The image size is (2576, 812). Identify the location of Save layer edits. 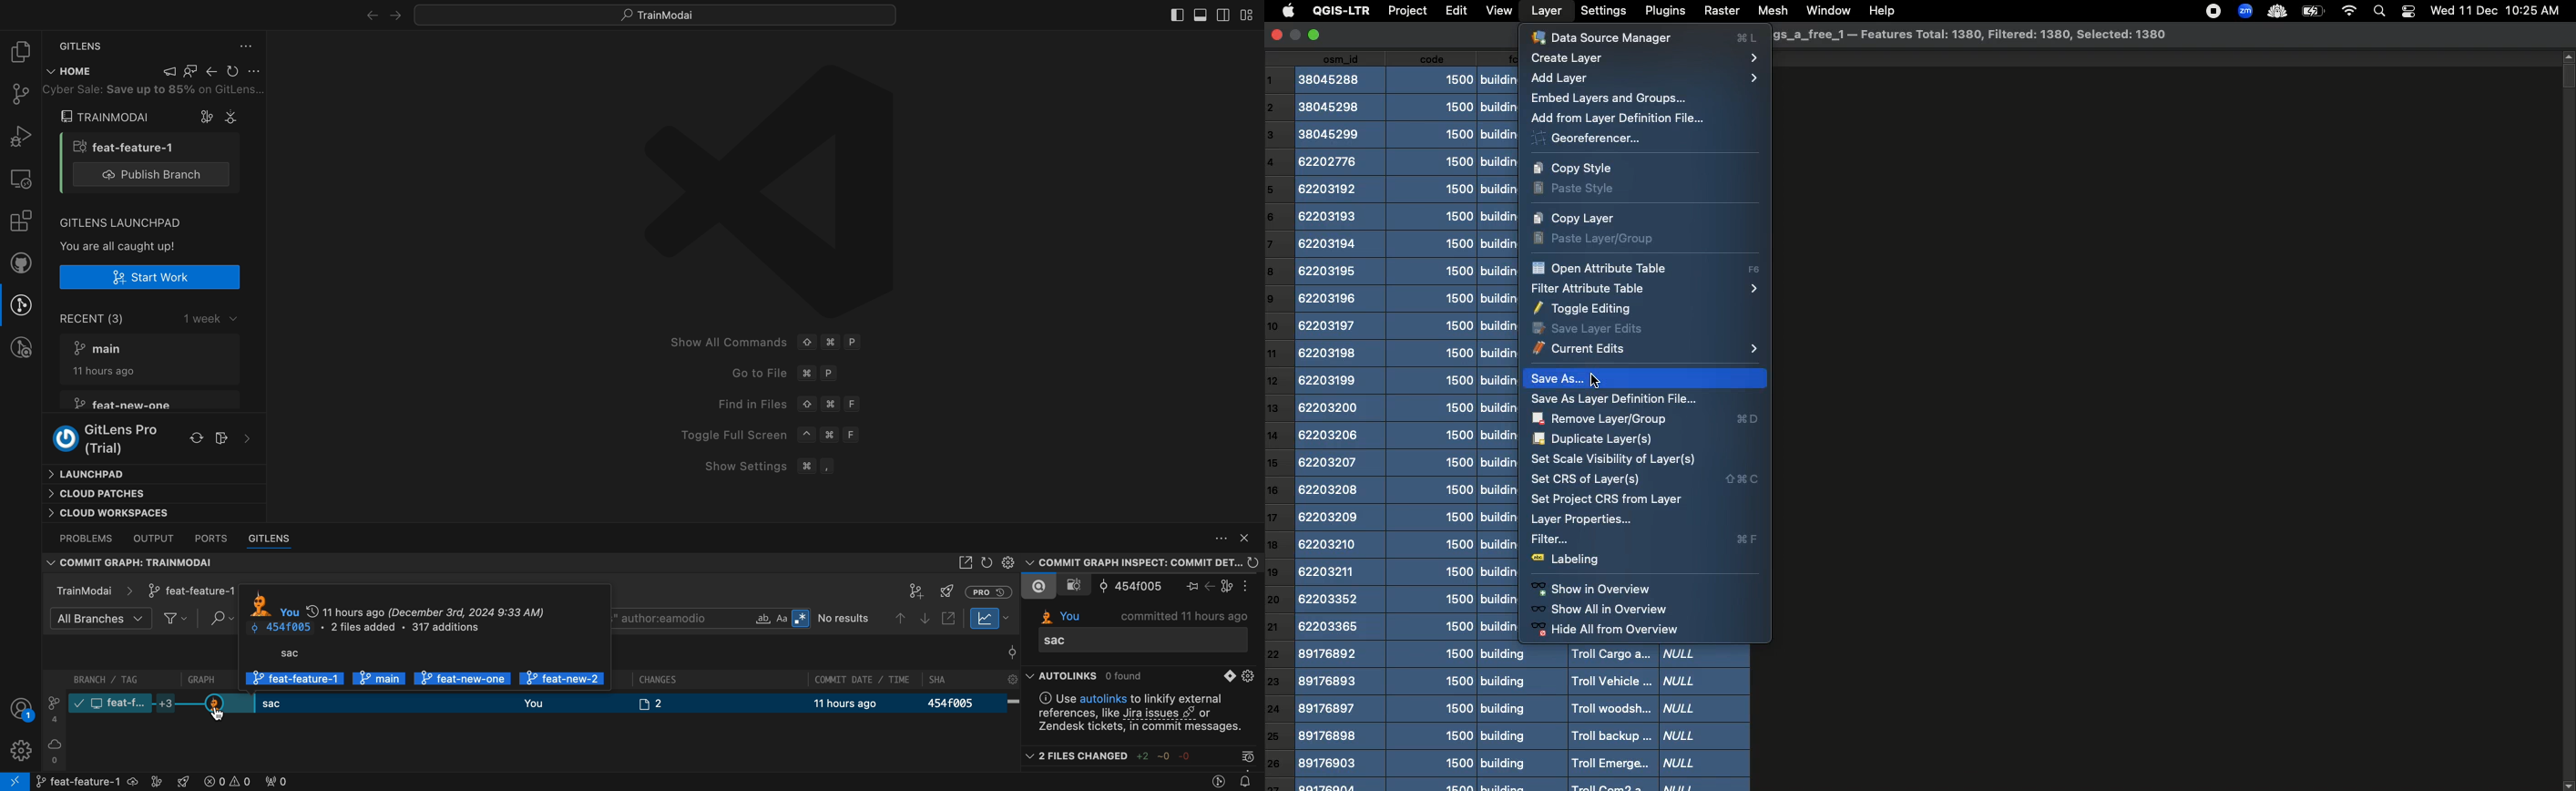
(1588, 328).